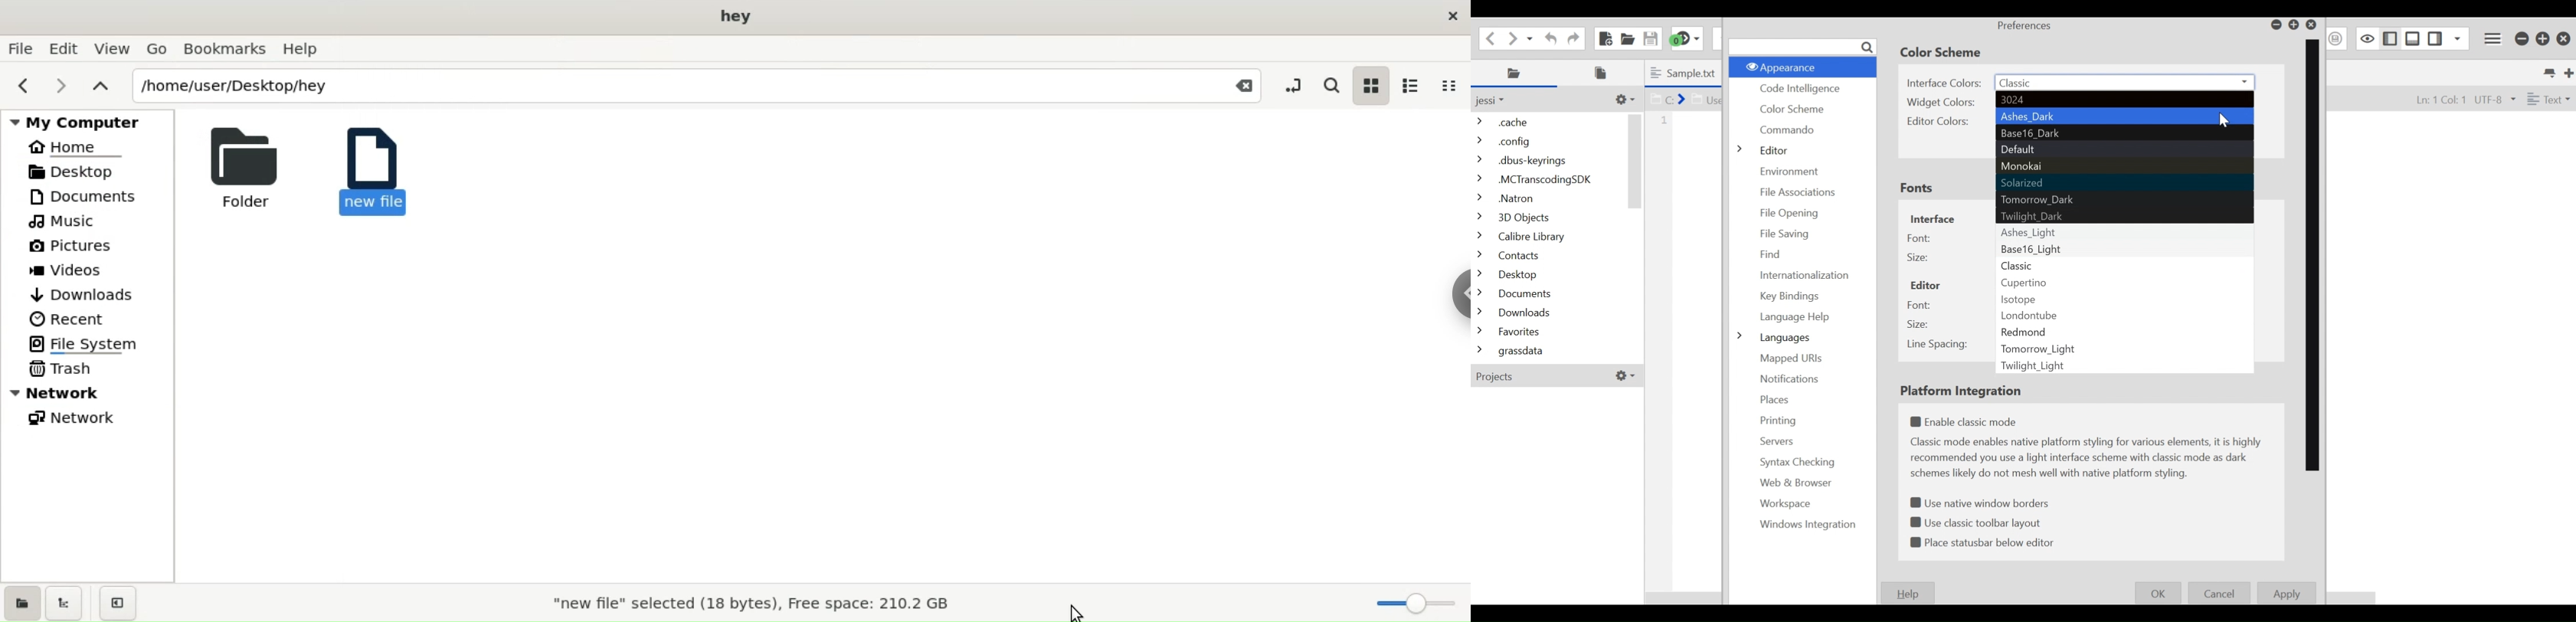  I want to click on Preferences, so click(2025, 26).